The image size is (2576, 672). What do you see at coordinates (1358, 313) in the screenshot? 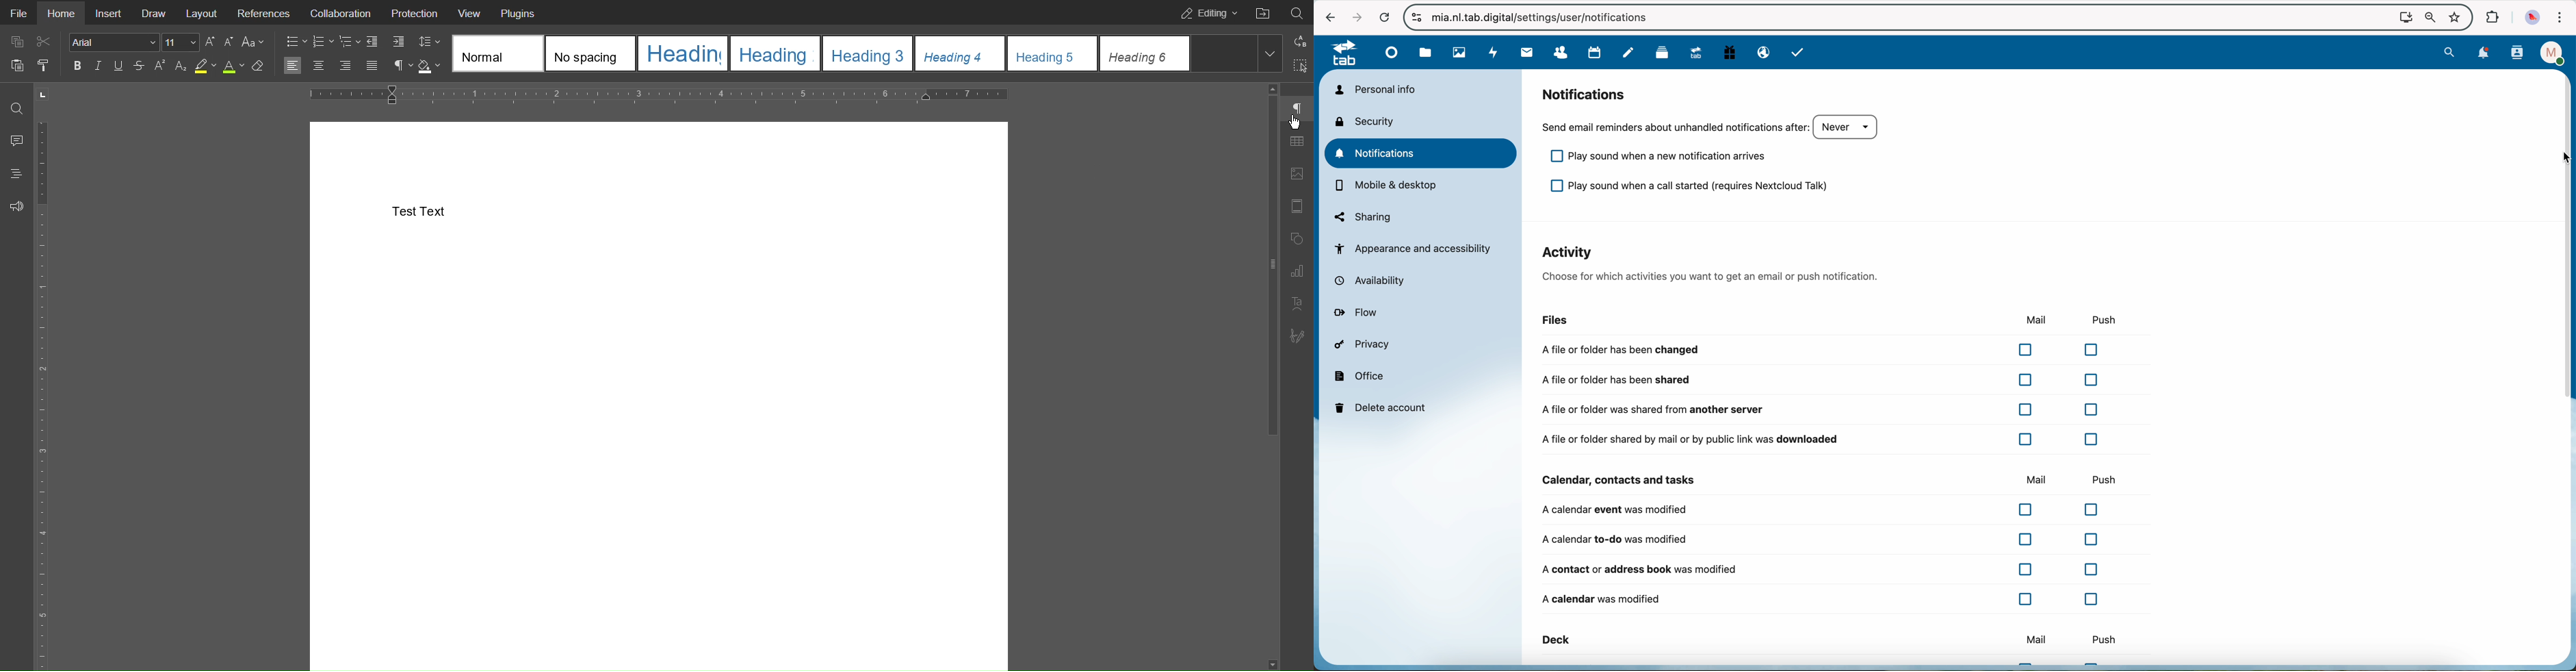
I see `flow` at bounding box center [1358, 313].